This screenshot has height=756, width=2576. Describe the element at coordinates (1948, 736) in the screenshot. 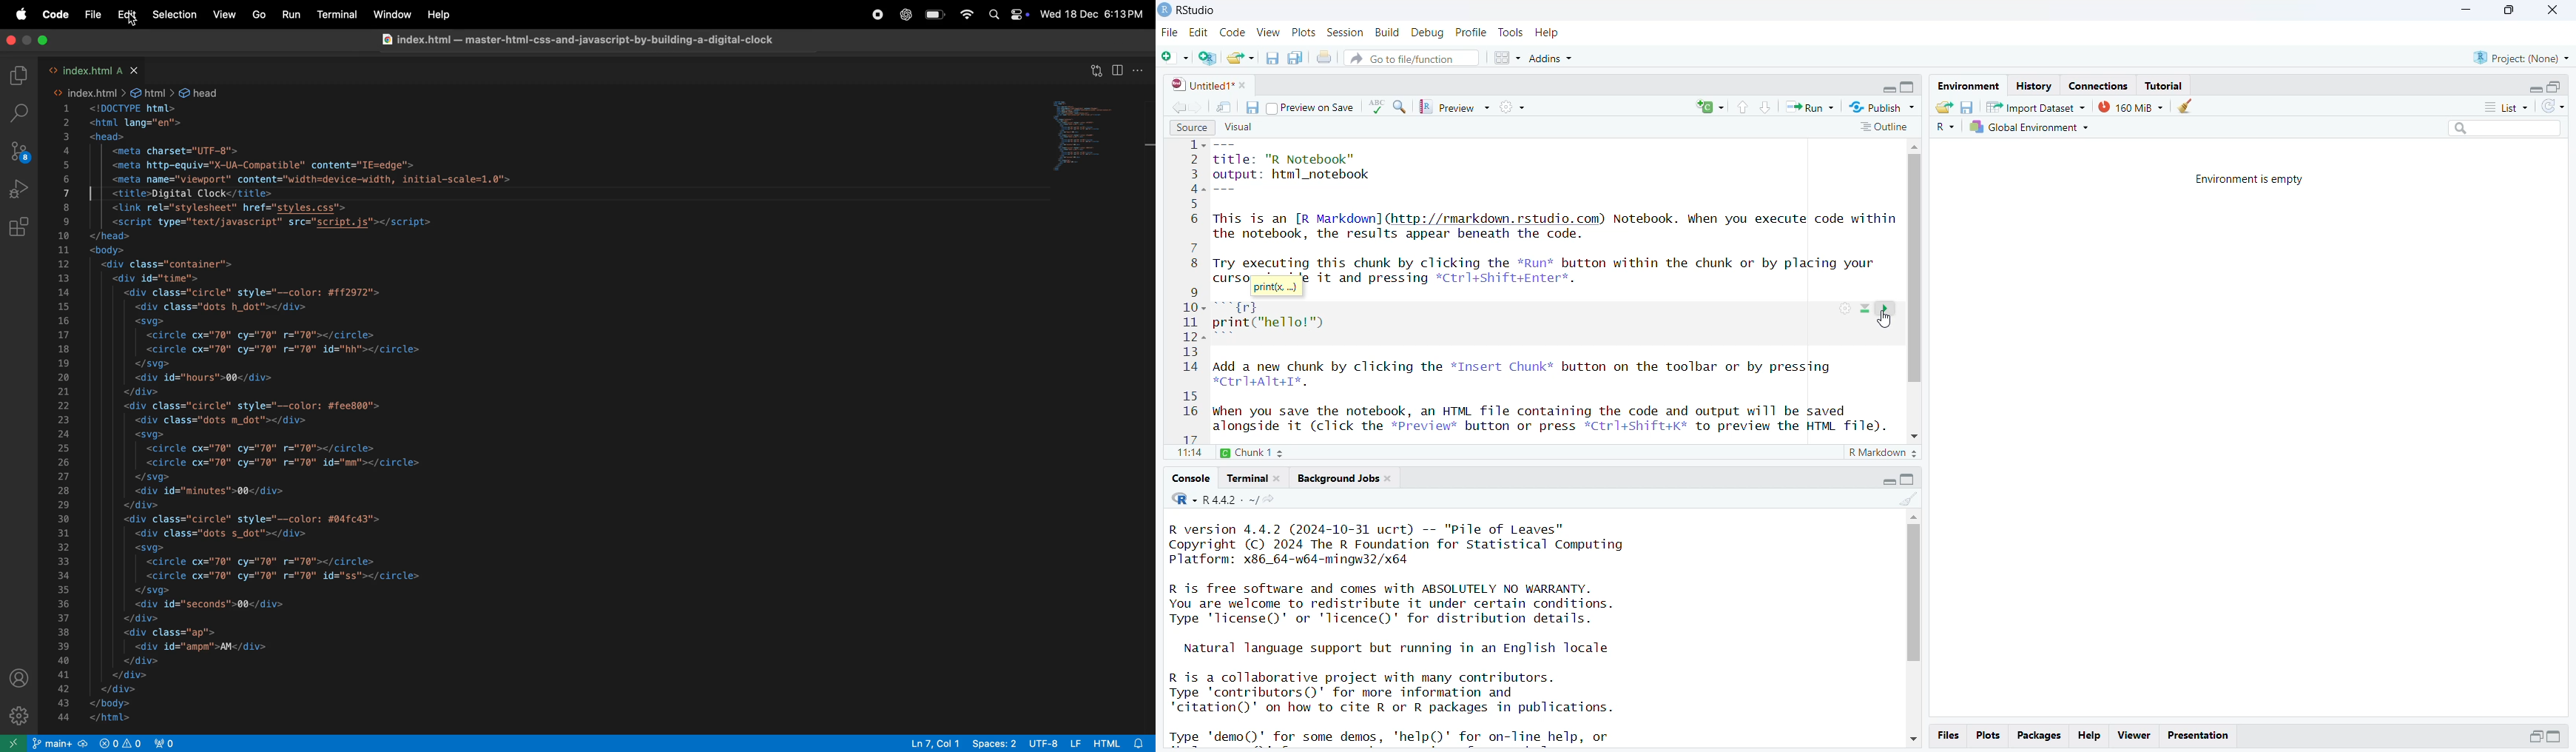

I see `files` at that location.